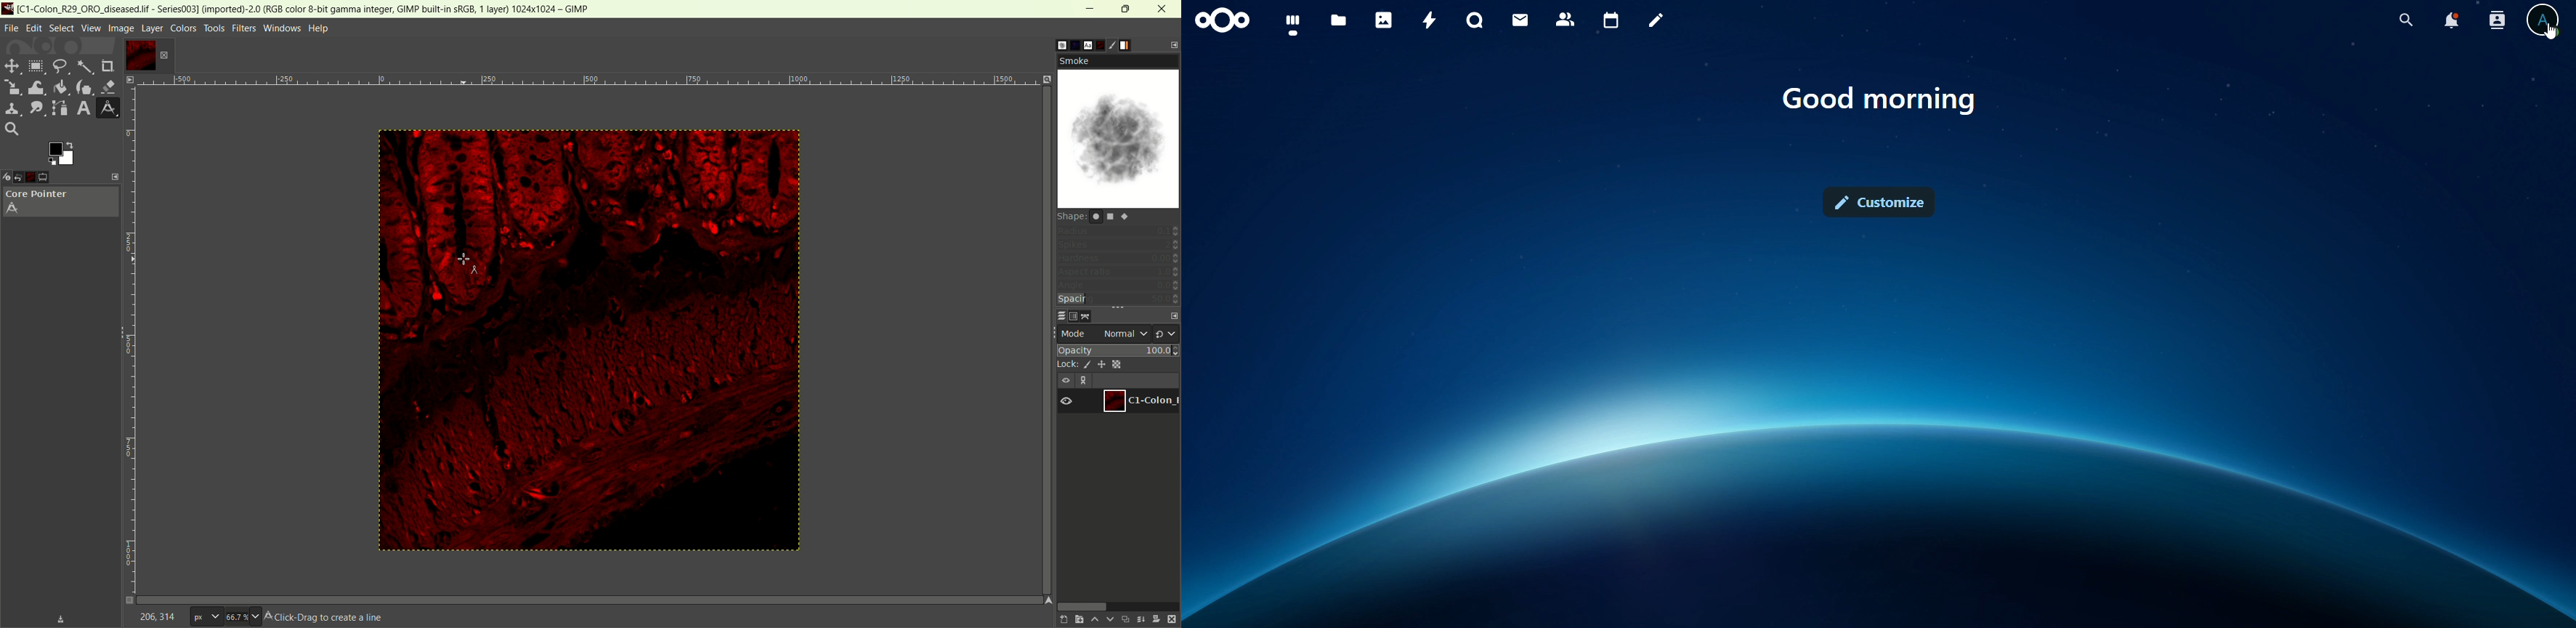 Image resolution: width=2576 pixels, height=644 pixels. What do you see at coordinates (1223, 21) in the screenshot?
I see `nextcloud icon` at bounding box center [1223, 21].